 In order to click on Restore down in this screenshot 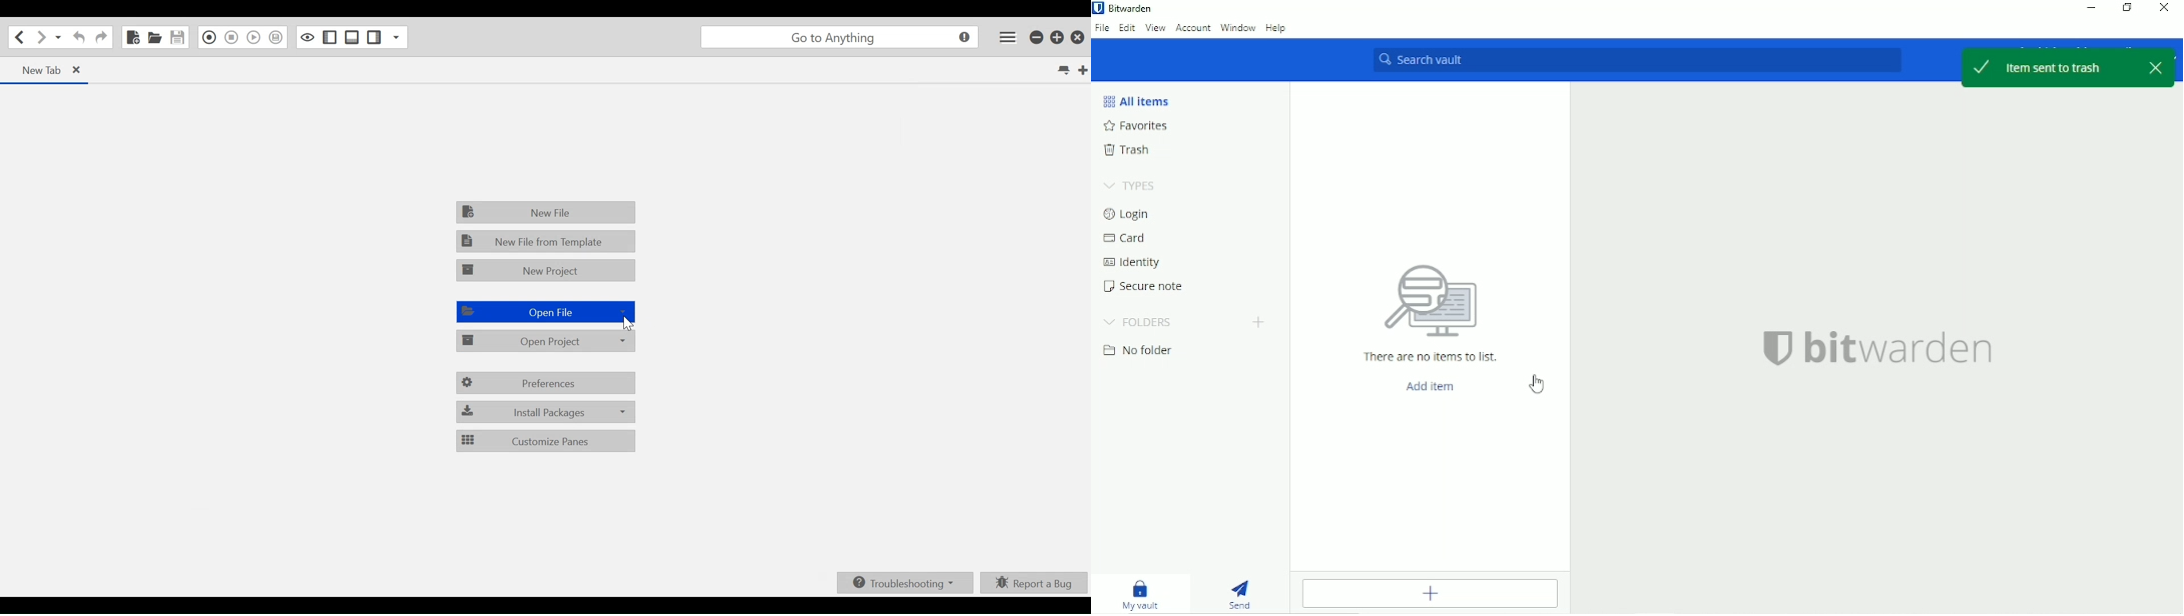, I will do `click(2127, 8)`.